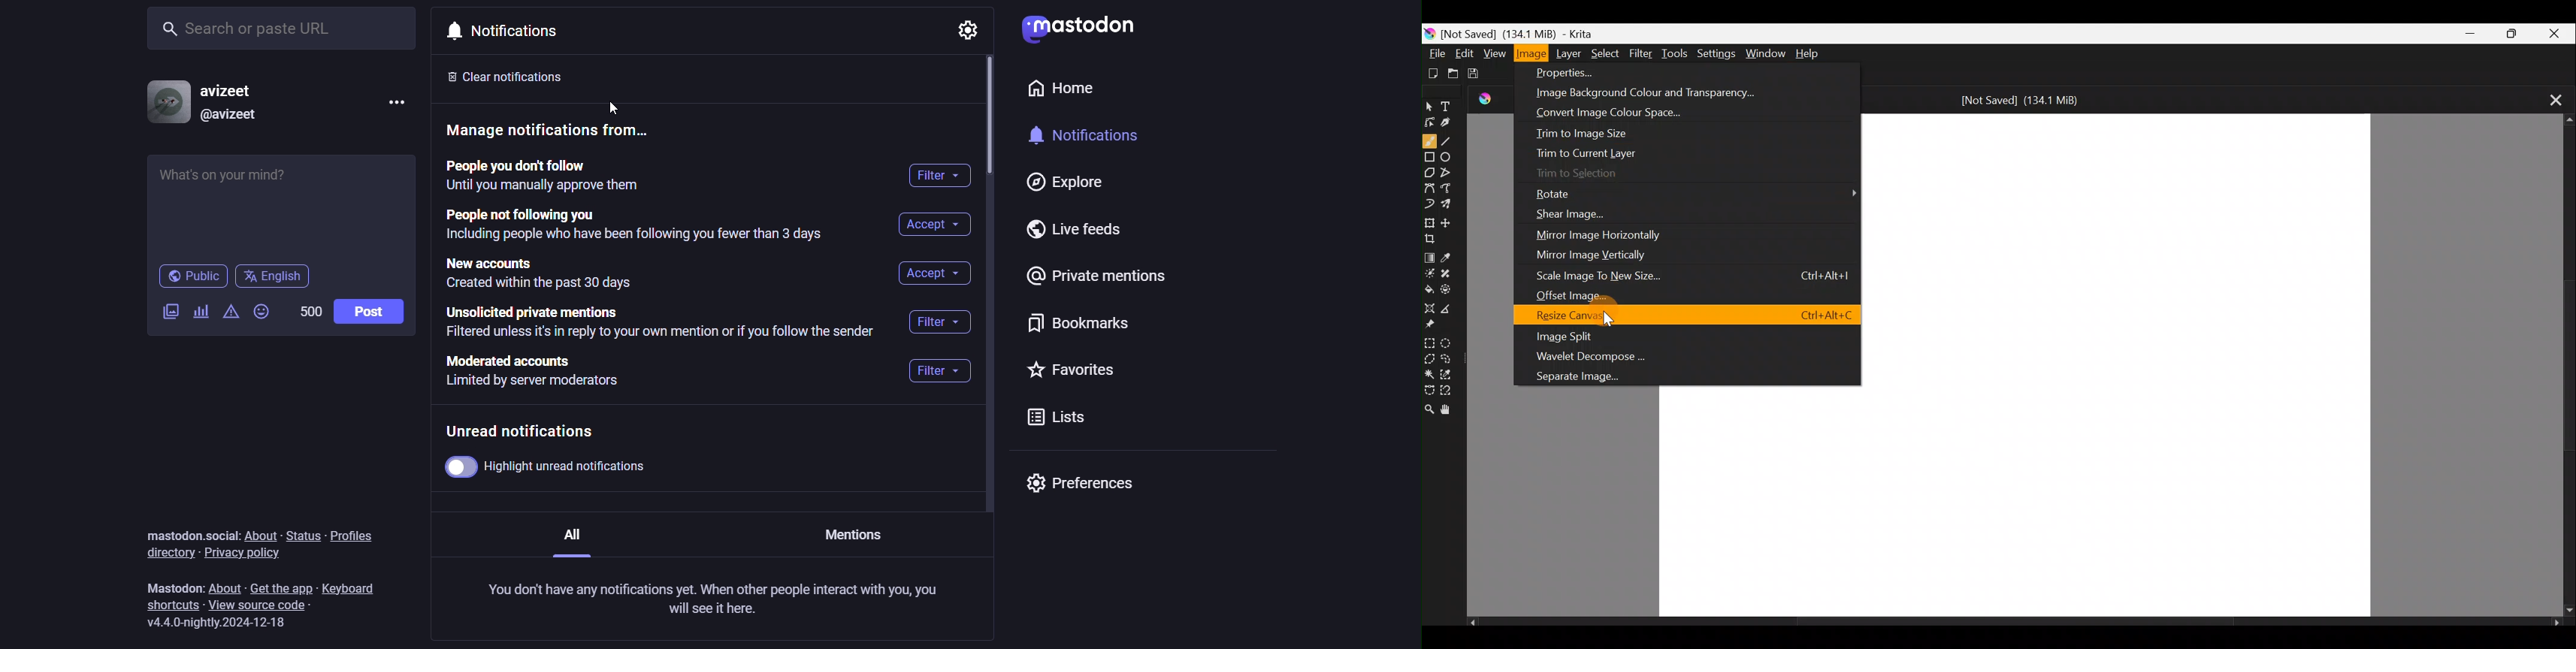  Describe the element at coordinates (1681, 337) in the screenshot. I see `Image split` at that location.